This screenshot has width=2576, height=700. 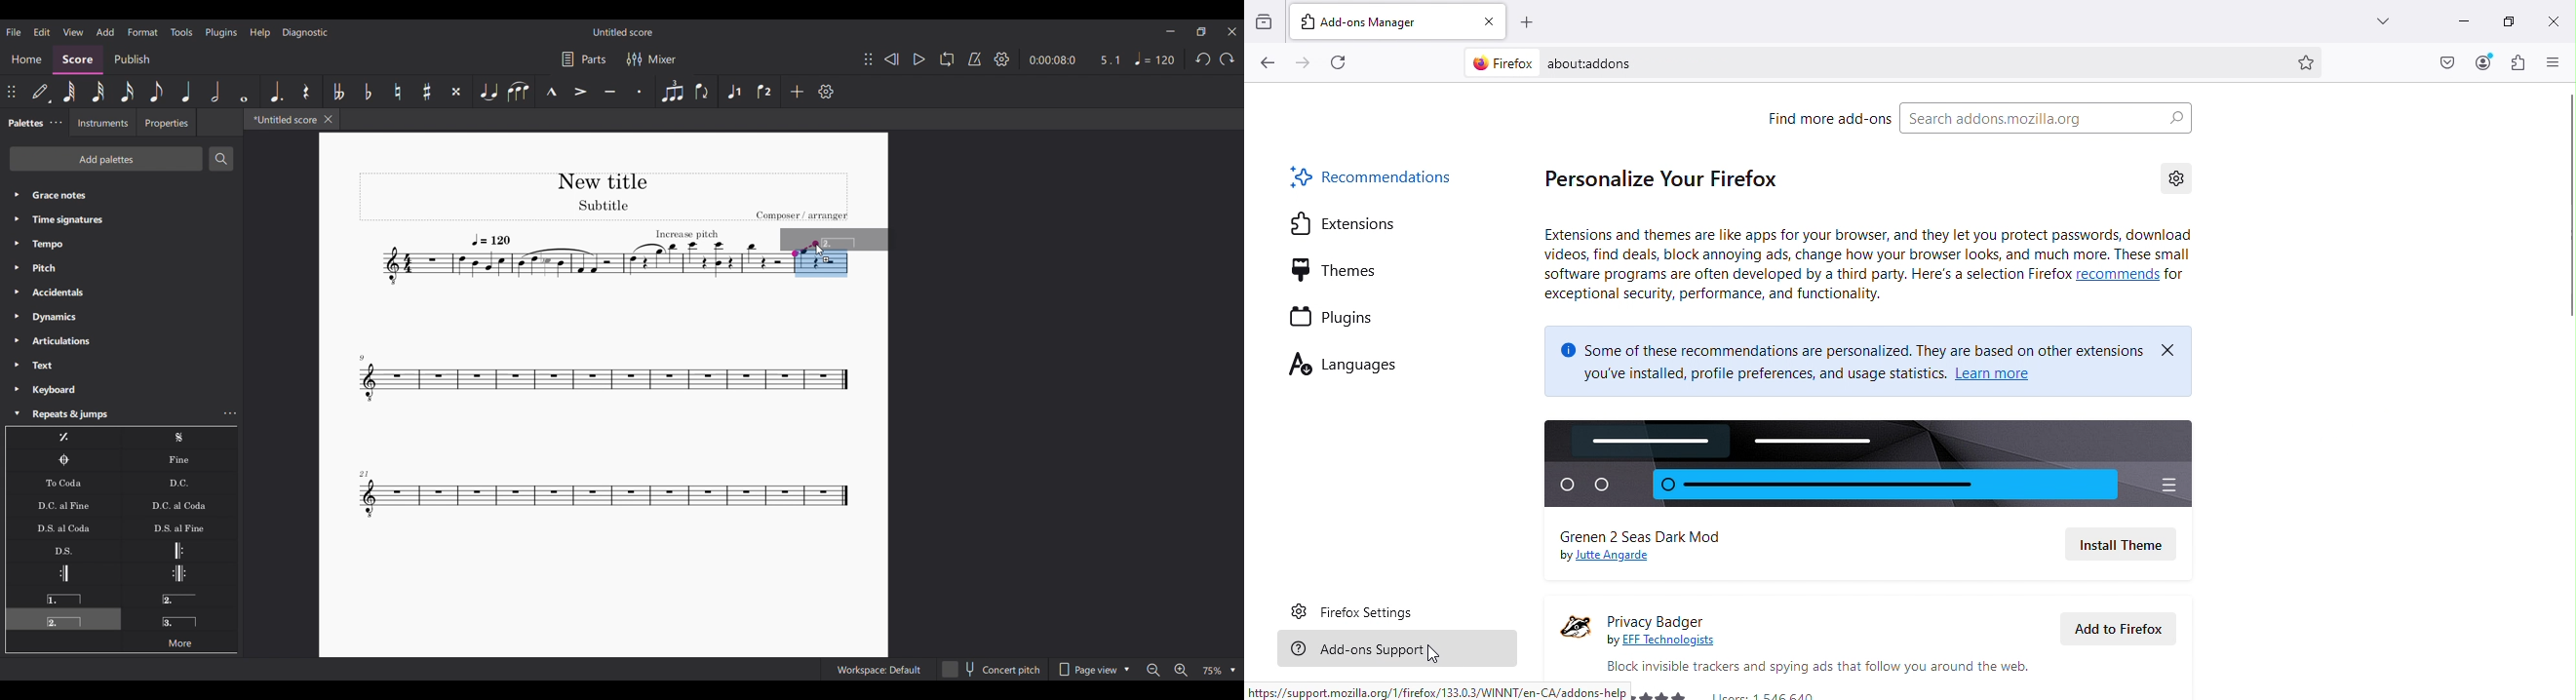 What do you see at coordinates (222, 32) in the screenshot?
I see `Plugins menu` at bounding box center [222, 32].